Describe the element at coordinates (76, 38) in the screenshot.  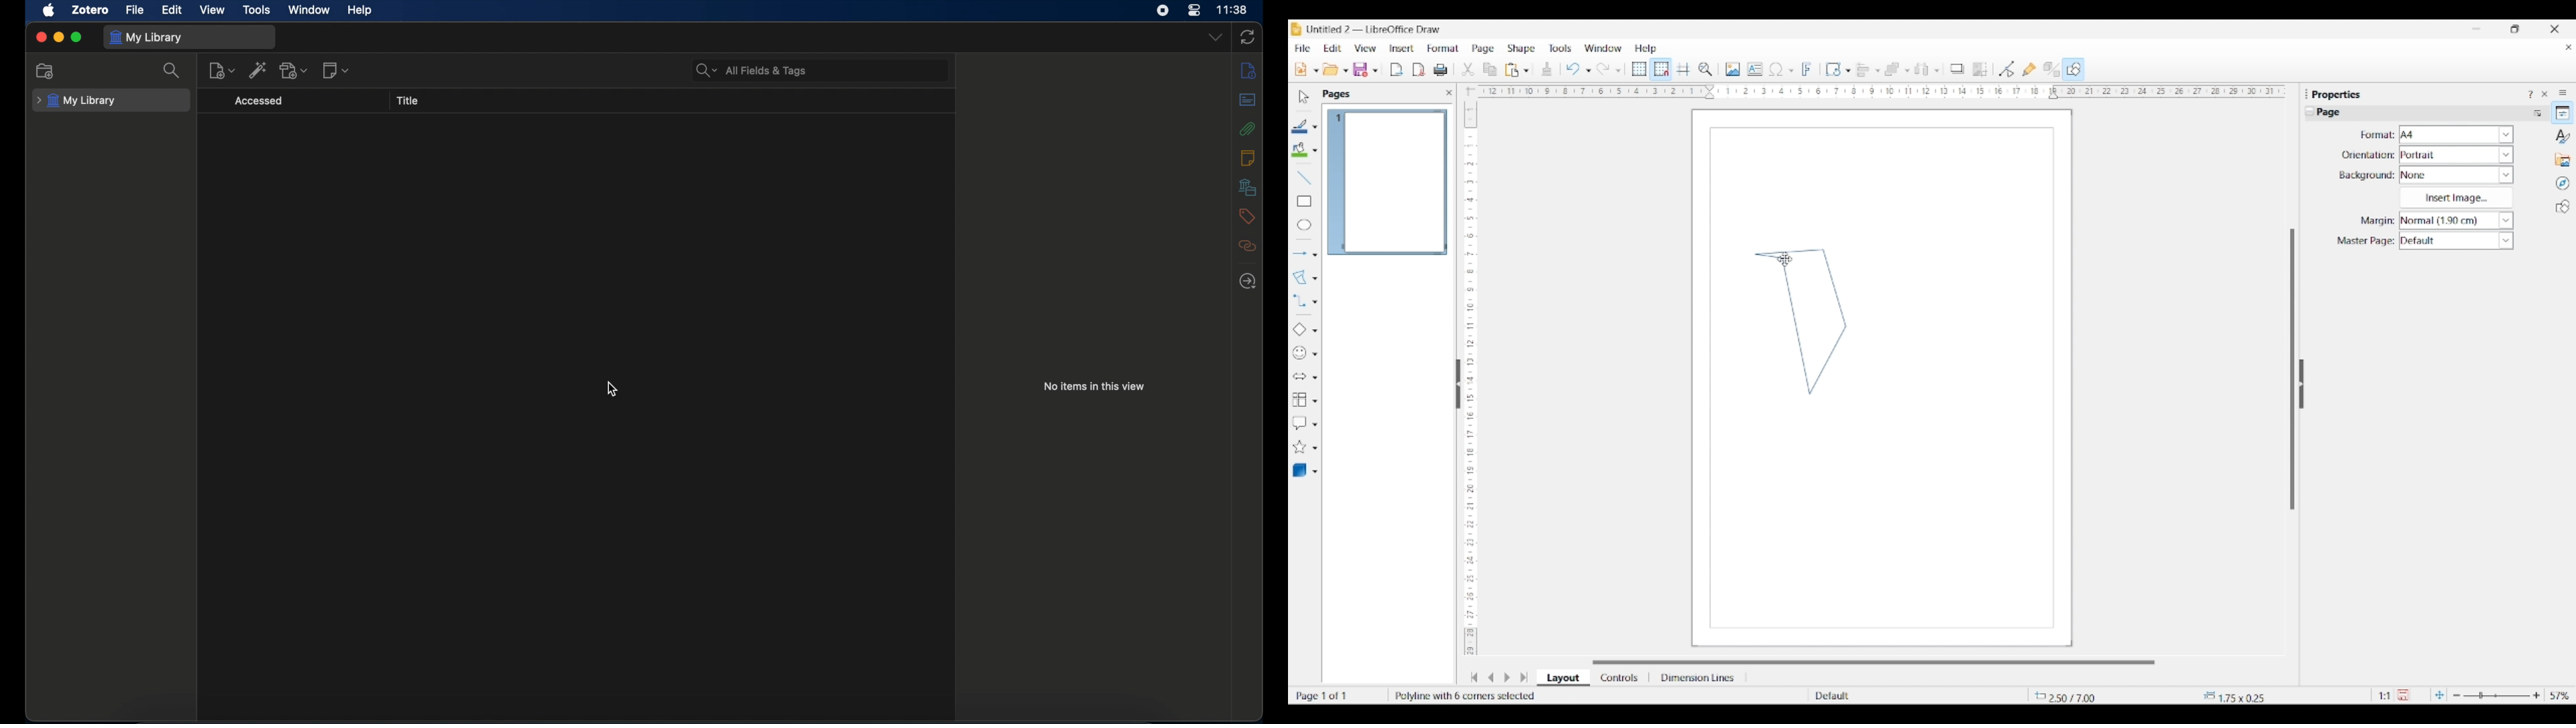
I see `maximize` at that location.